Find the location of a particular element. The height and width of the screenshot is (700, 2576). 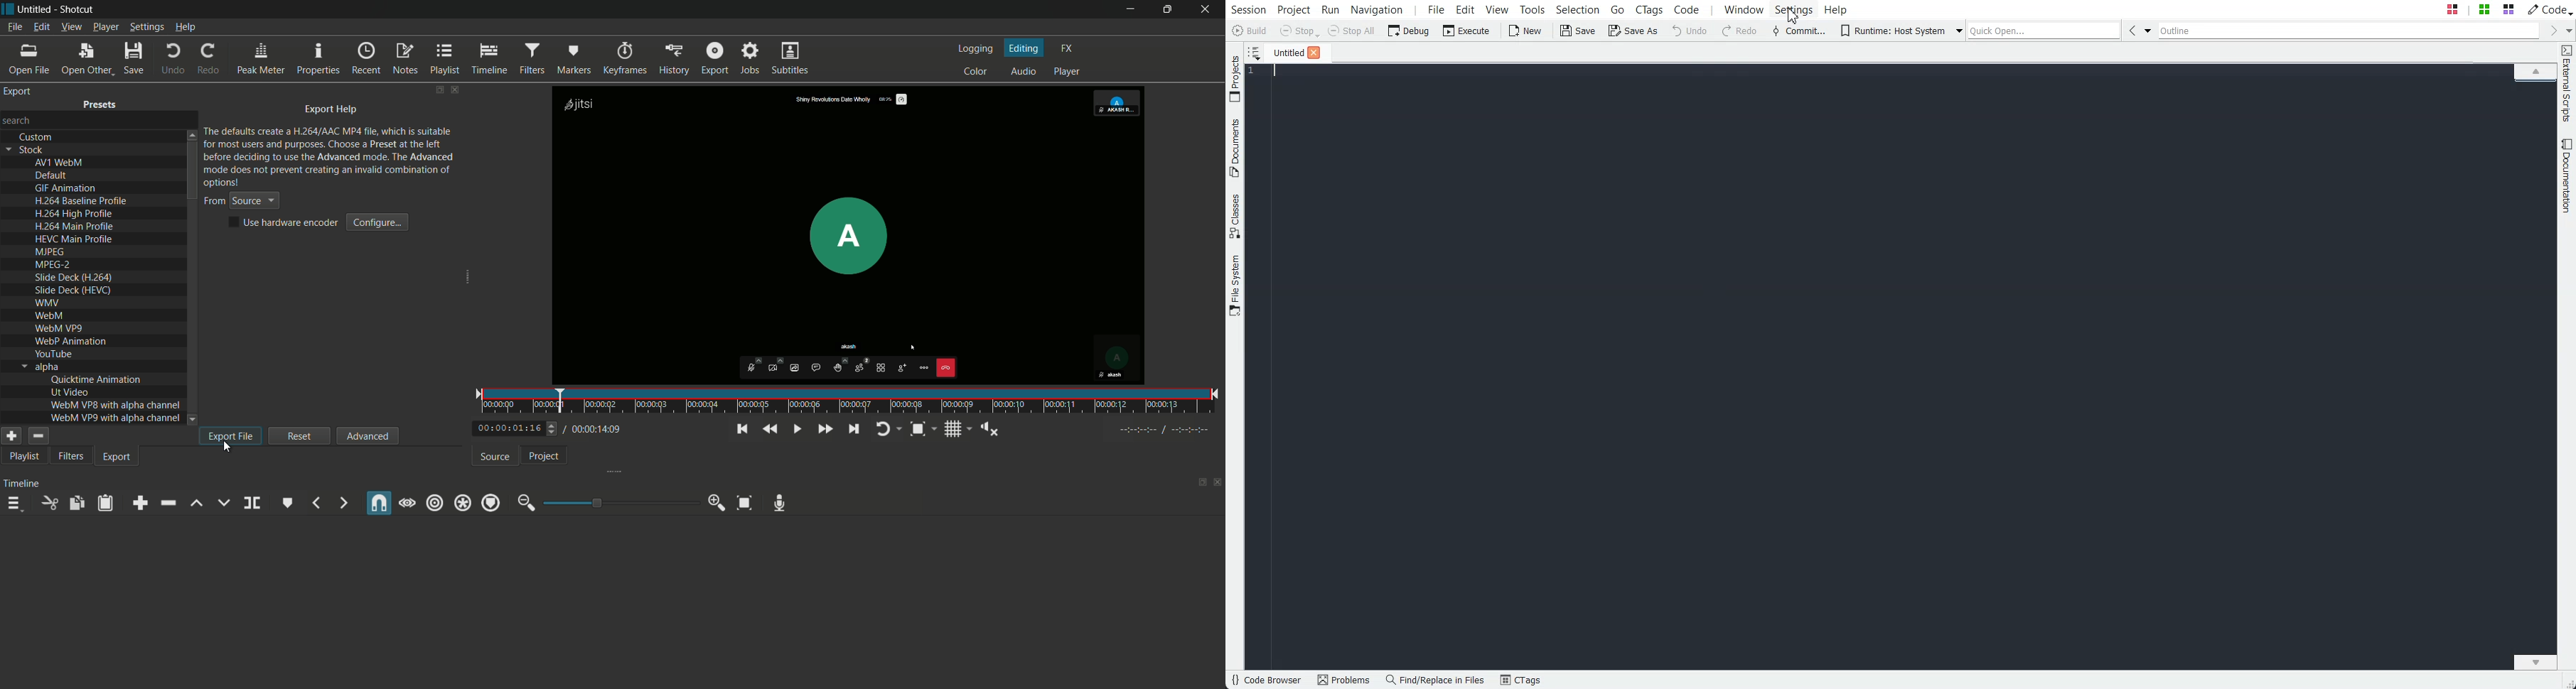

default is located at coordinates (50, 175).